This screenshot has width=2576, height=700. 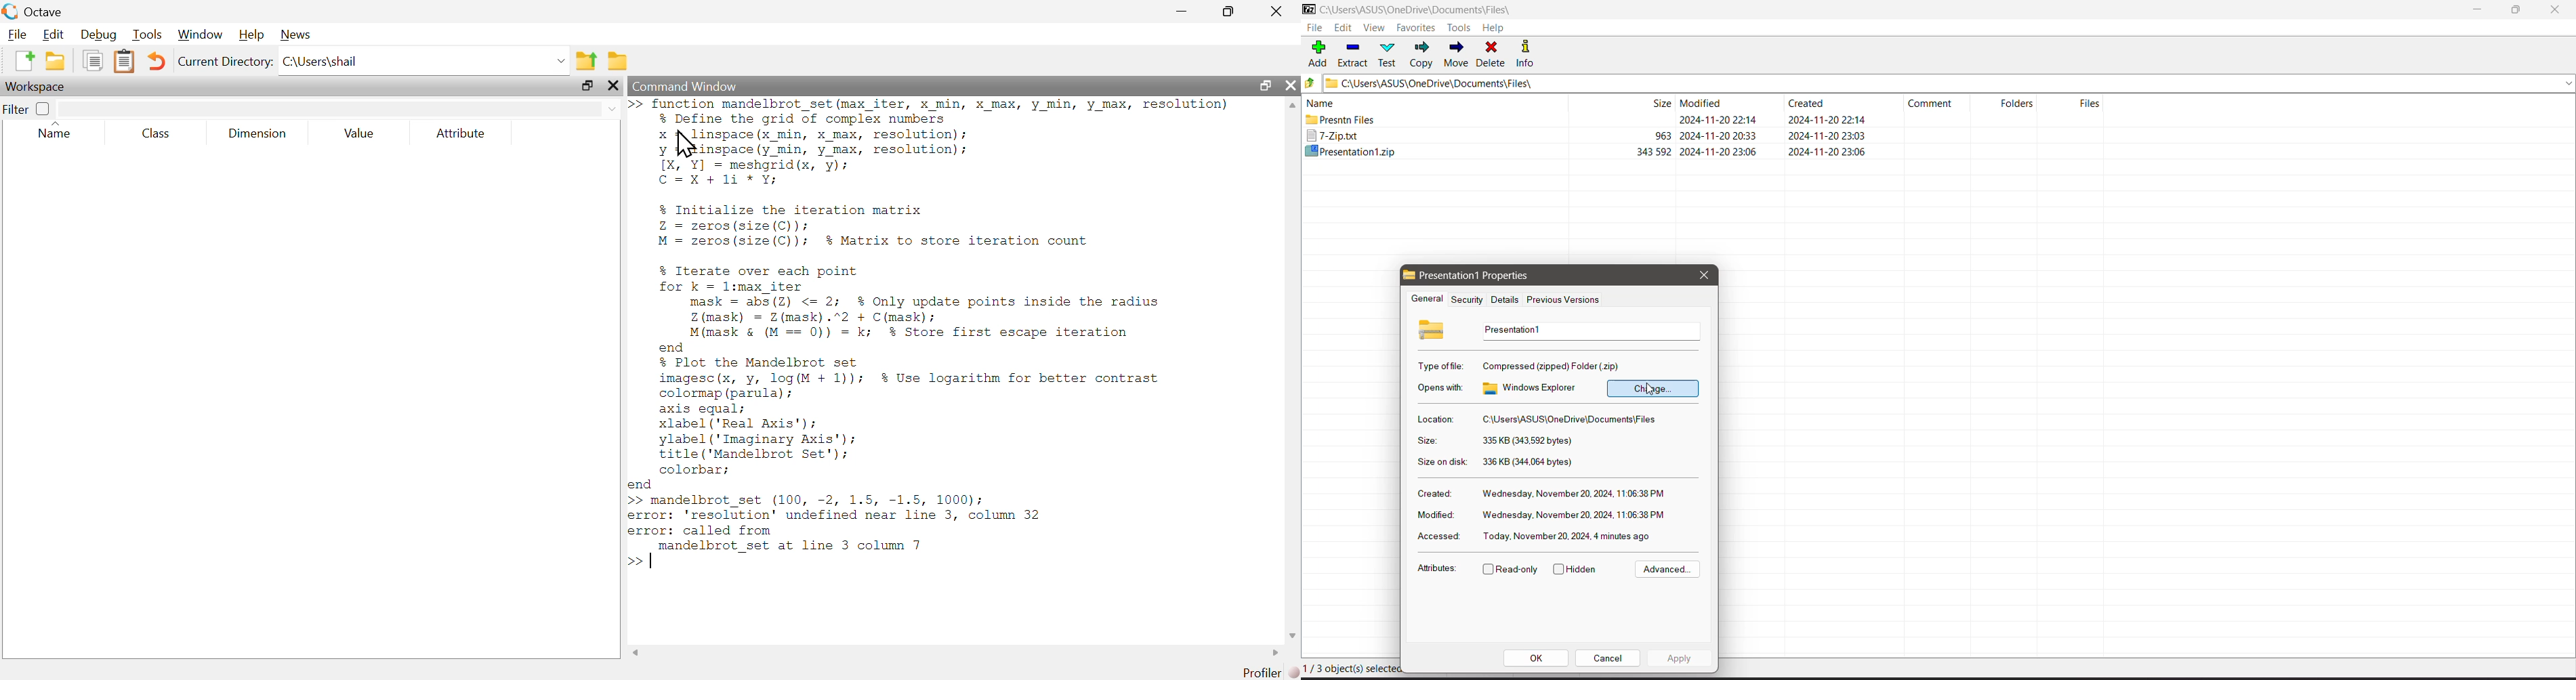 I want to click on >> Iunction mandelbrot_set (max_1ter, X min, X max, y min, y max, resolution)
% Define the grid of complex numbers
x linspace(x_min, x max, resolution);
y Deine (y_min, y max, resolution);
[X, Y] = meshgrid(x, y);
C=X+1i *Y;
% Initialize the iteration matrix
Z = zeros (size(C)):
M = zeros (size(C)); % Matrix to store iteration count
% Iterate over each point
for k = l:max iter
mask = abs(2Z) <= 2; % Only update points inside the radius
Z (mask) = Z(mask).”2 + C(mask);
M(mask & (M == 0)) = k; % Store first escape iteration
end
% Plot the Mandelbrot set
imagesc(x, y, log(M + 1)); $% Use logarithm for better contrast
colormap (parula) ;
axis equal;
xlabel ('Real Axis');
ylabel ('Imaginary Axis');
title ('Mandelbrot Set'):
colorbar;
end
>> mandelbrot_set (100, -2, 1.5, -1.5, 1000);
error: 'resolution' undefined near line 3, column 32
error: called from
| randelprot_set at line 3 column 7
>>, so click(x=932, y=333).